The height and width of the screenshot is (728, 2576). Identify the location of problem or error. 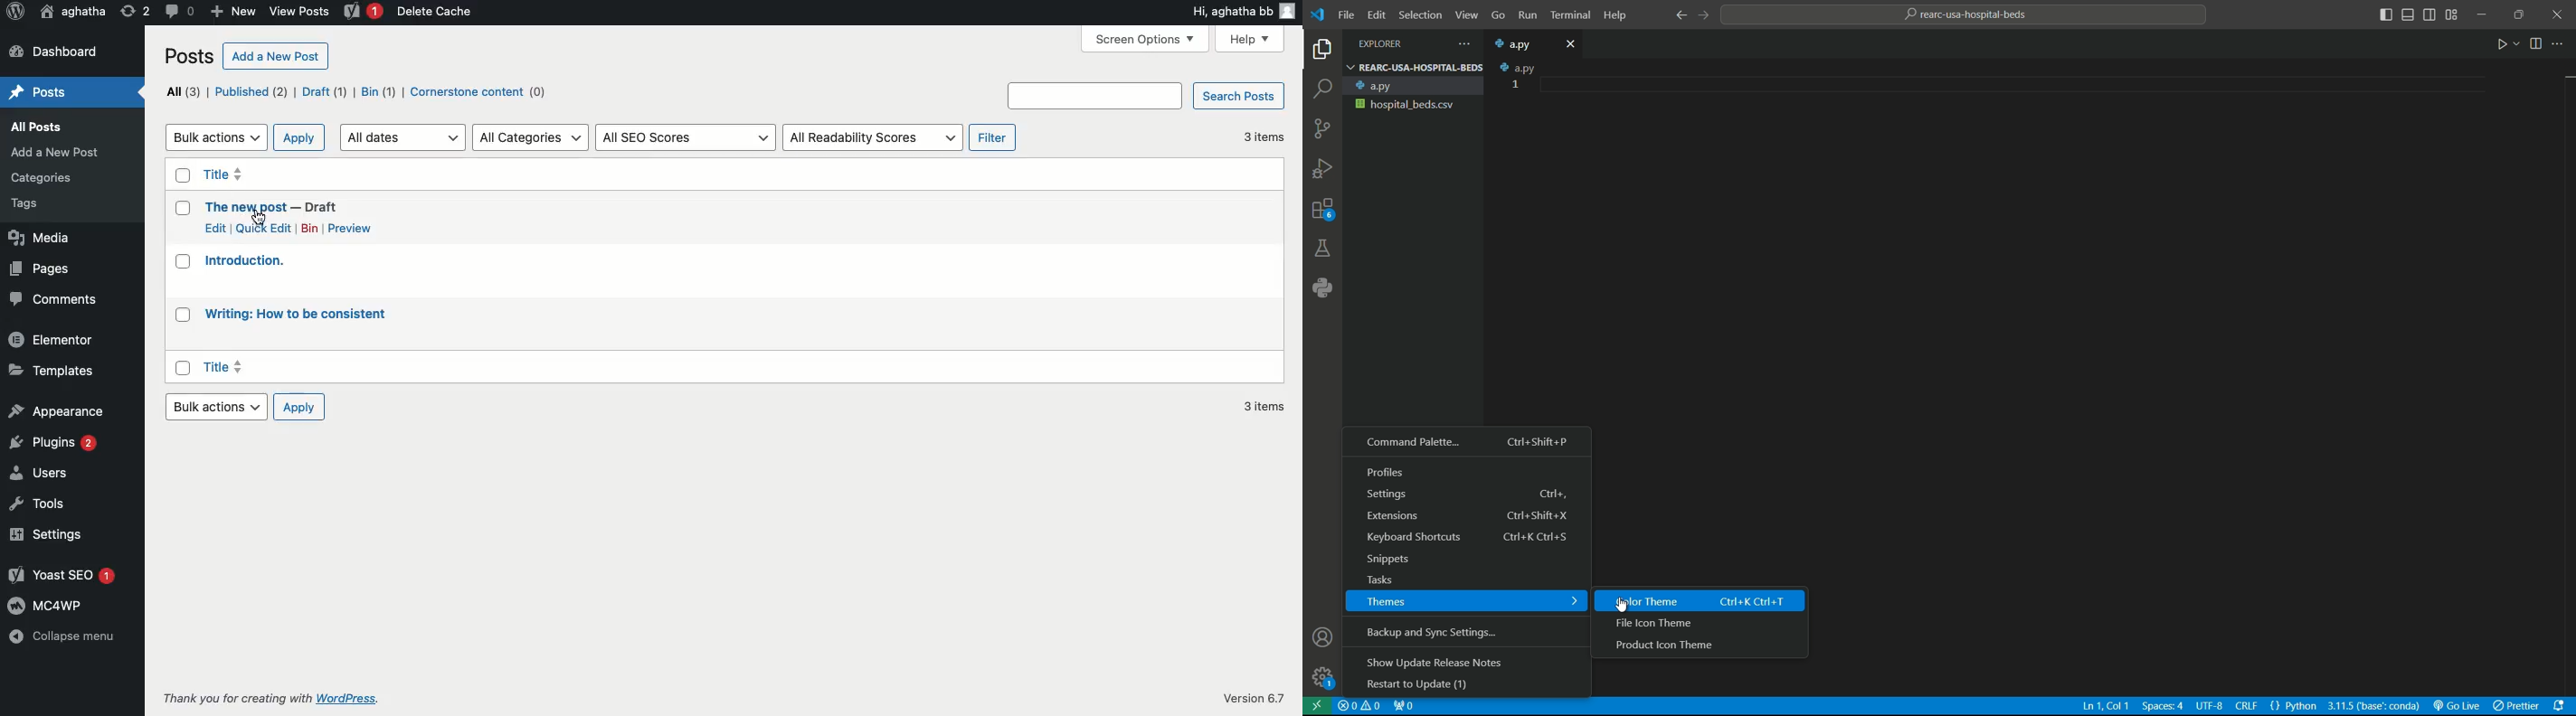
(1360, 706).